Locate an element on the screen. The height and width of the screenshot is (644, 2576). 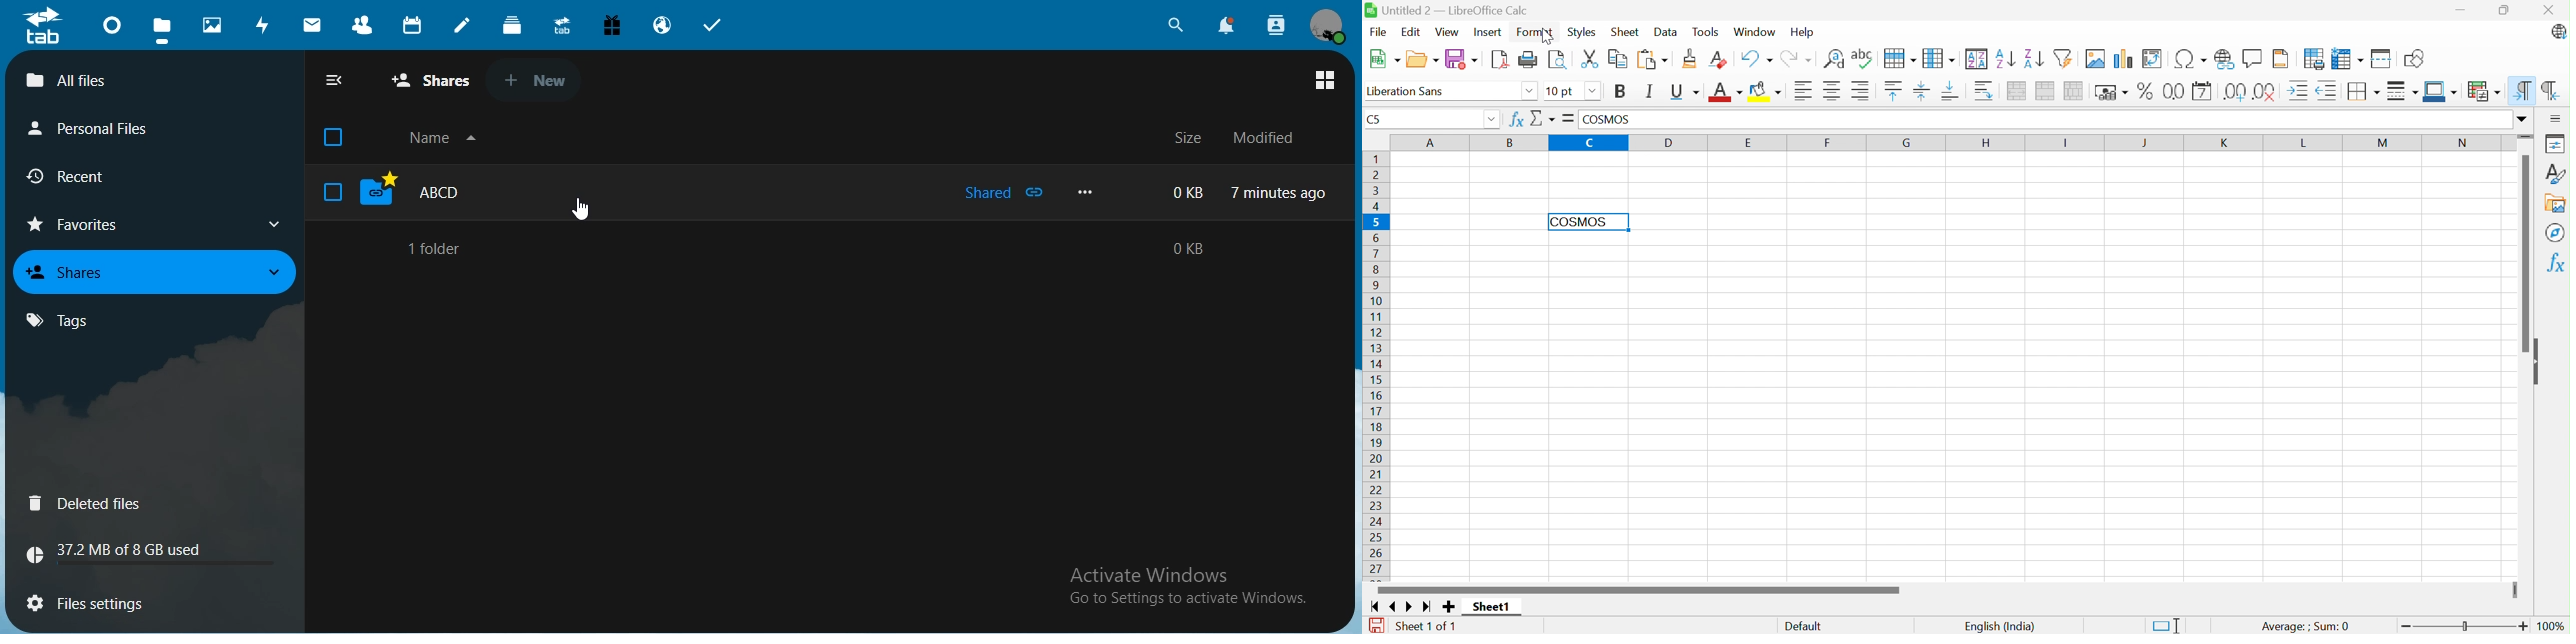
10 pt is located at coordinates (1561, 92).